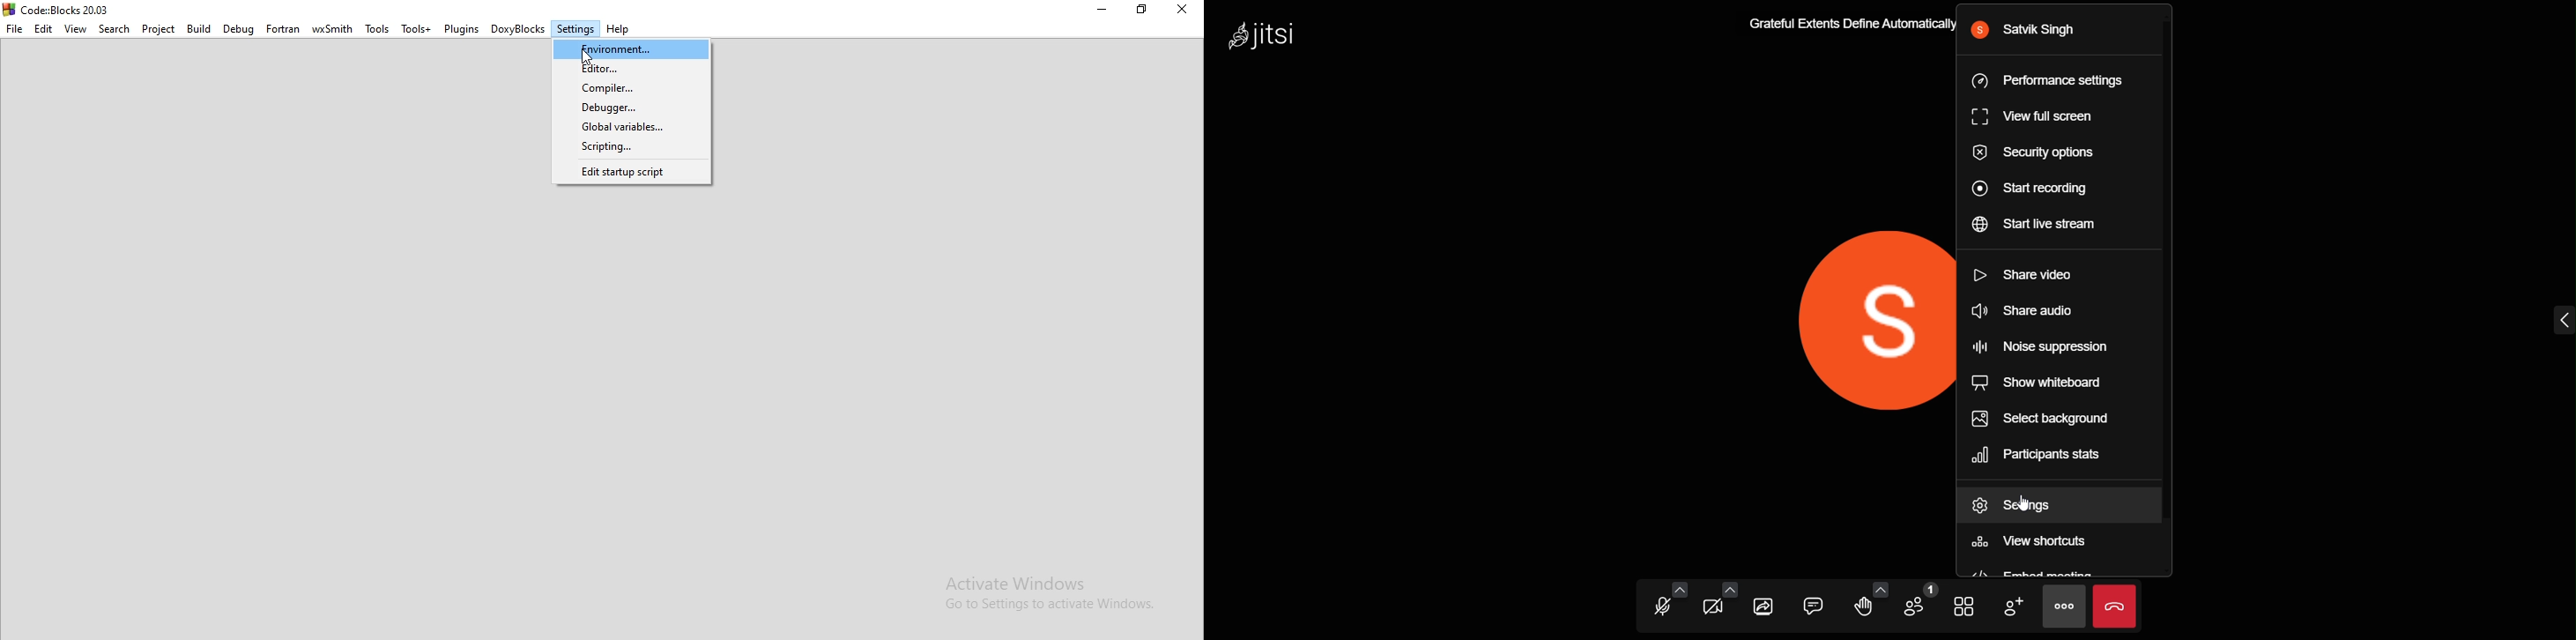 This screenshot has width=2576, height=644. What do you see at coordinates (629, 148) in the screenshot?
I see `Scripting` at bounding box center [629, 148].